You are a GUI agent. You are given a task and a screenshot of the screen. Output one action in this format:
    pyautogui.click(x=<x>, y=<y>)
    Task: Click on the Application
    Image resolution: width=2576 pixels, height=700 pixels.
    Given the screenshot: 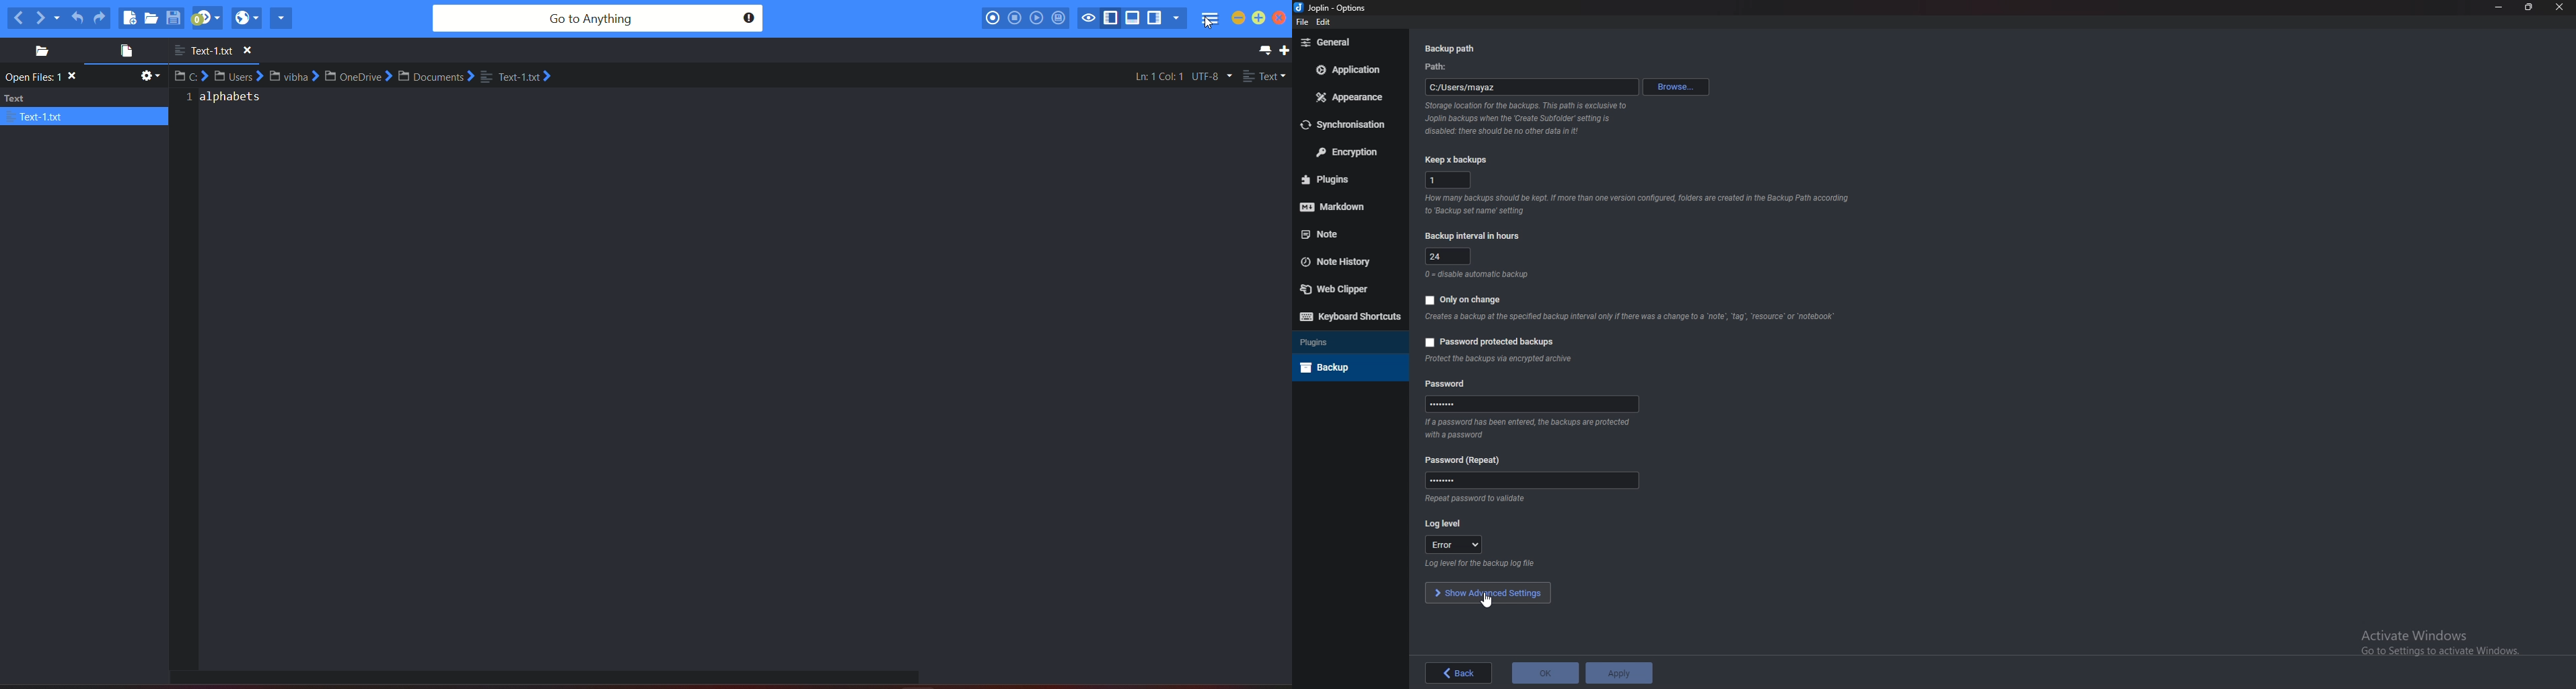 What is the action you would take?
    pyautogui.click(x=1351, y=70)
    